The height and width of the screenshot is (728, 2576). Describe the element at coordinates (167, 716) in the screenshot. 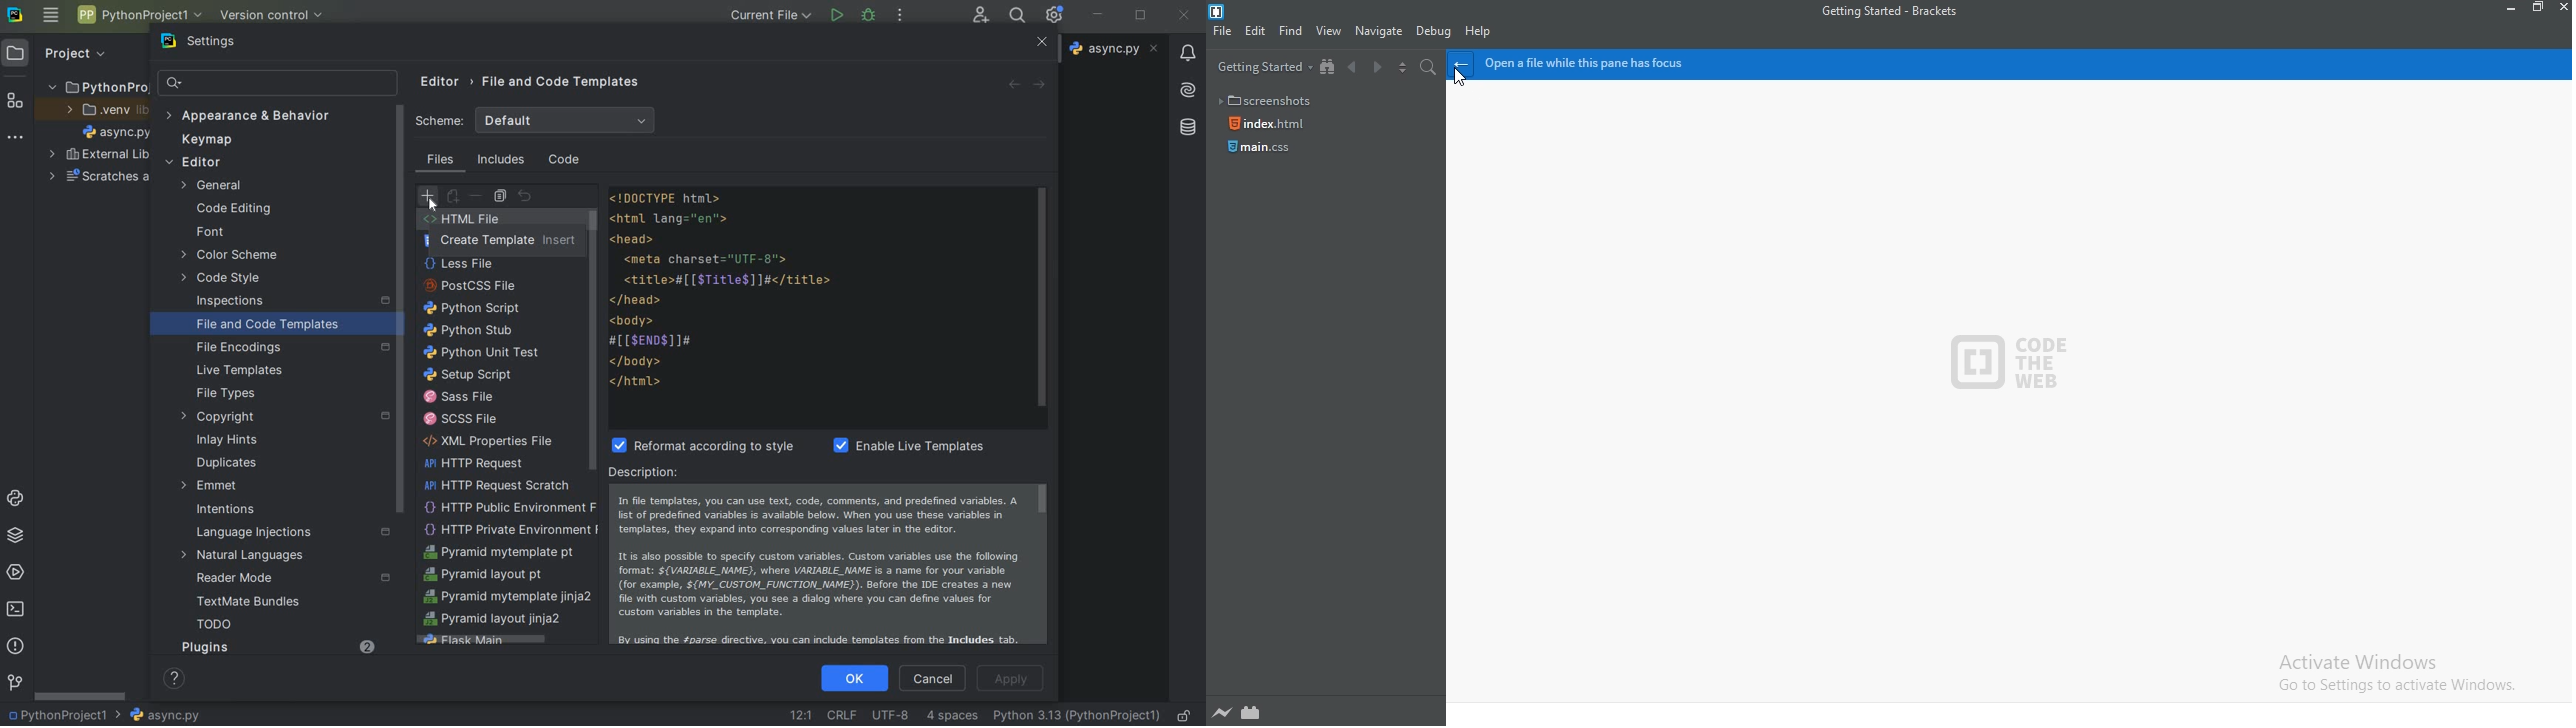

I see `file name` at that location.